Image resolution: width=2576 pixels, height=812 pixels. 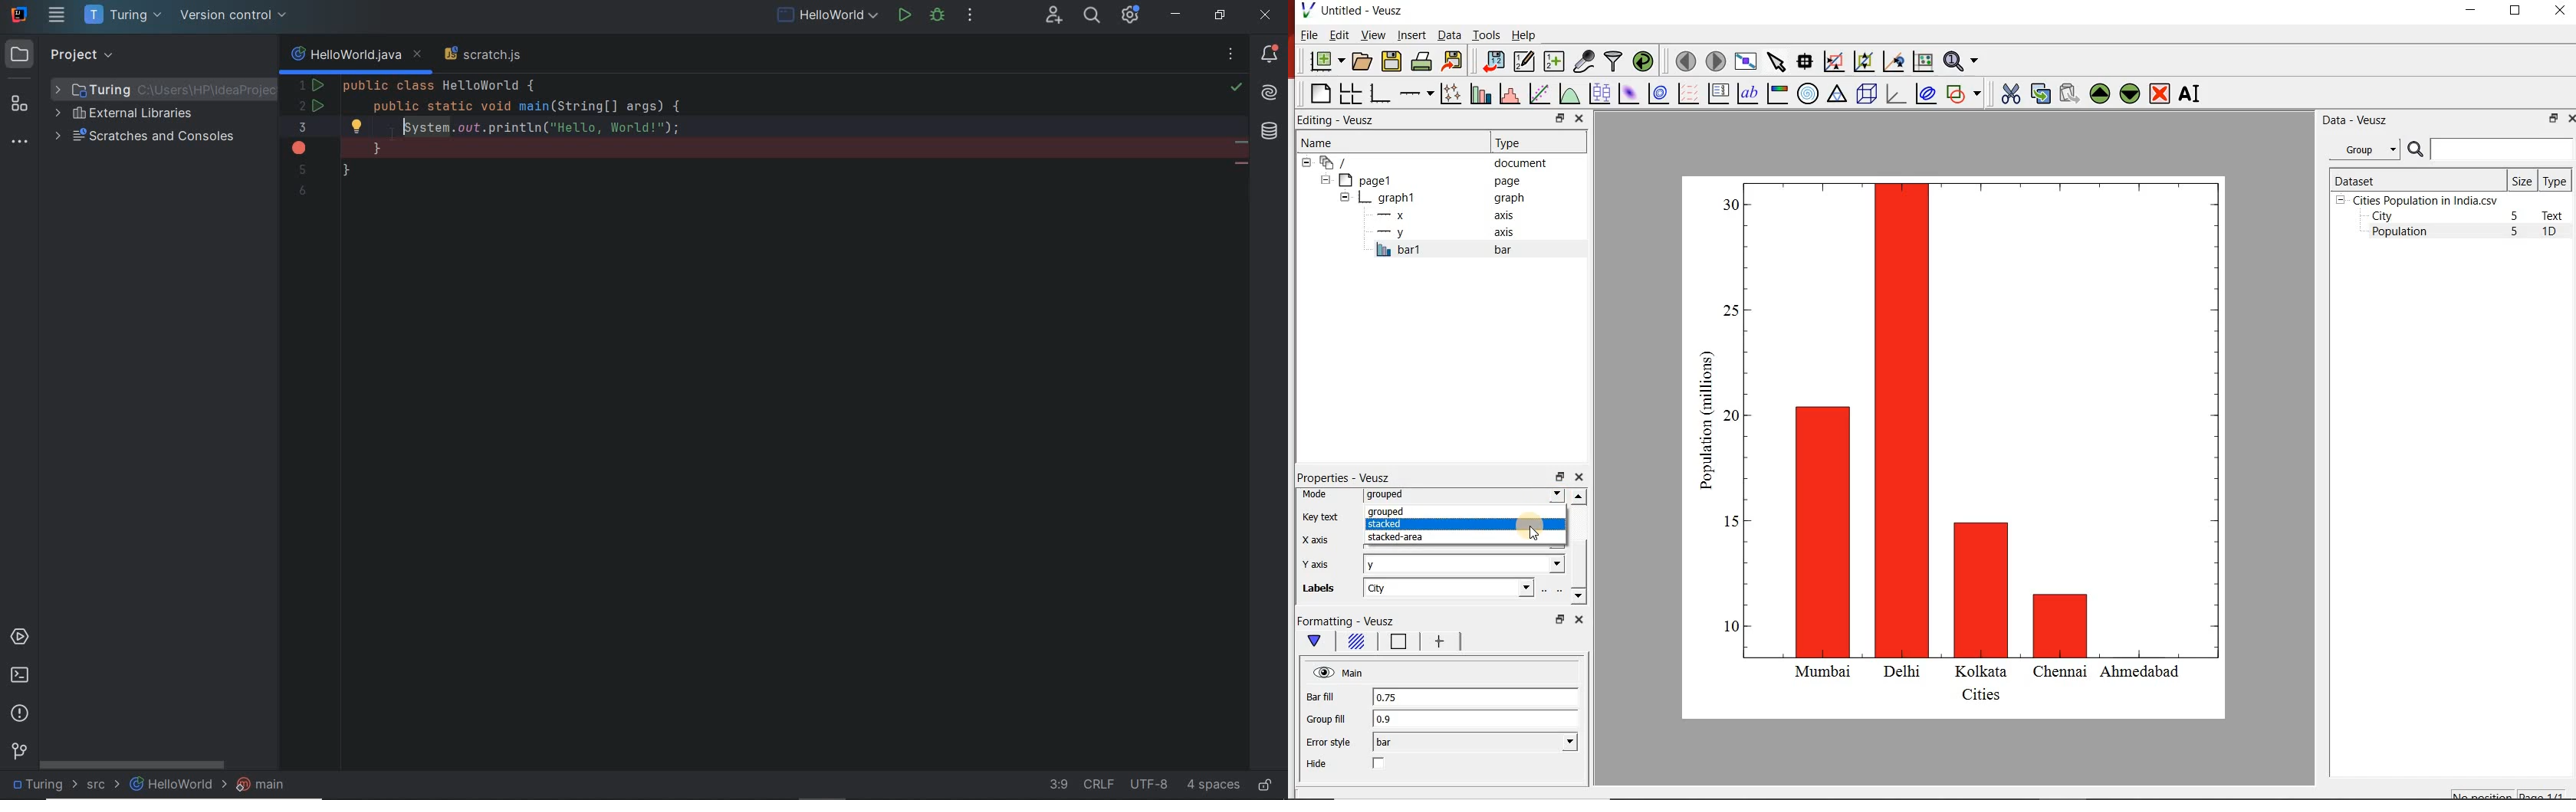 What do you see at coordinates (2491, 149) in the screenshot?
I see `search dataset` at bounding box center [2491, 149].